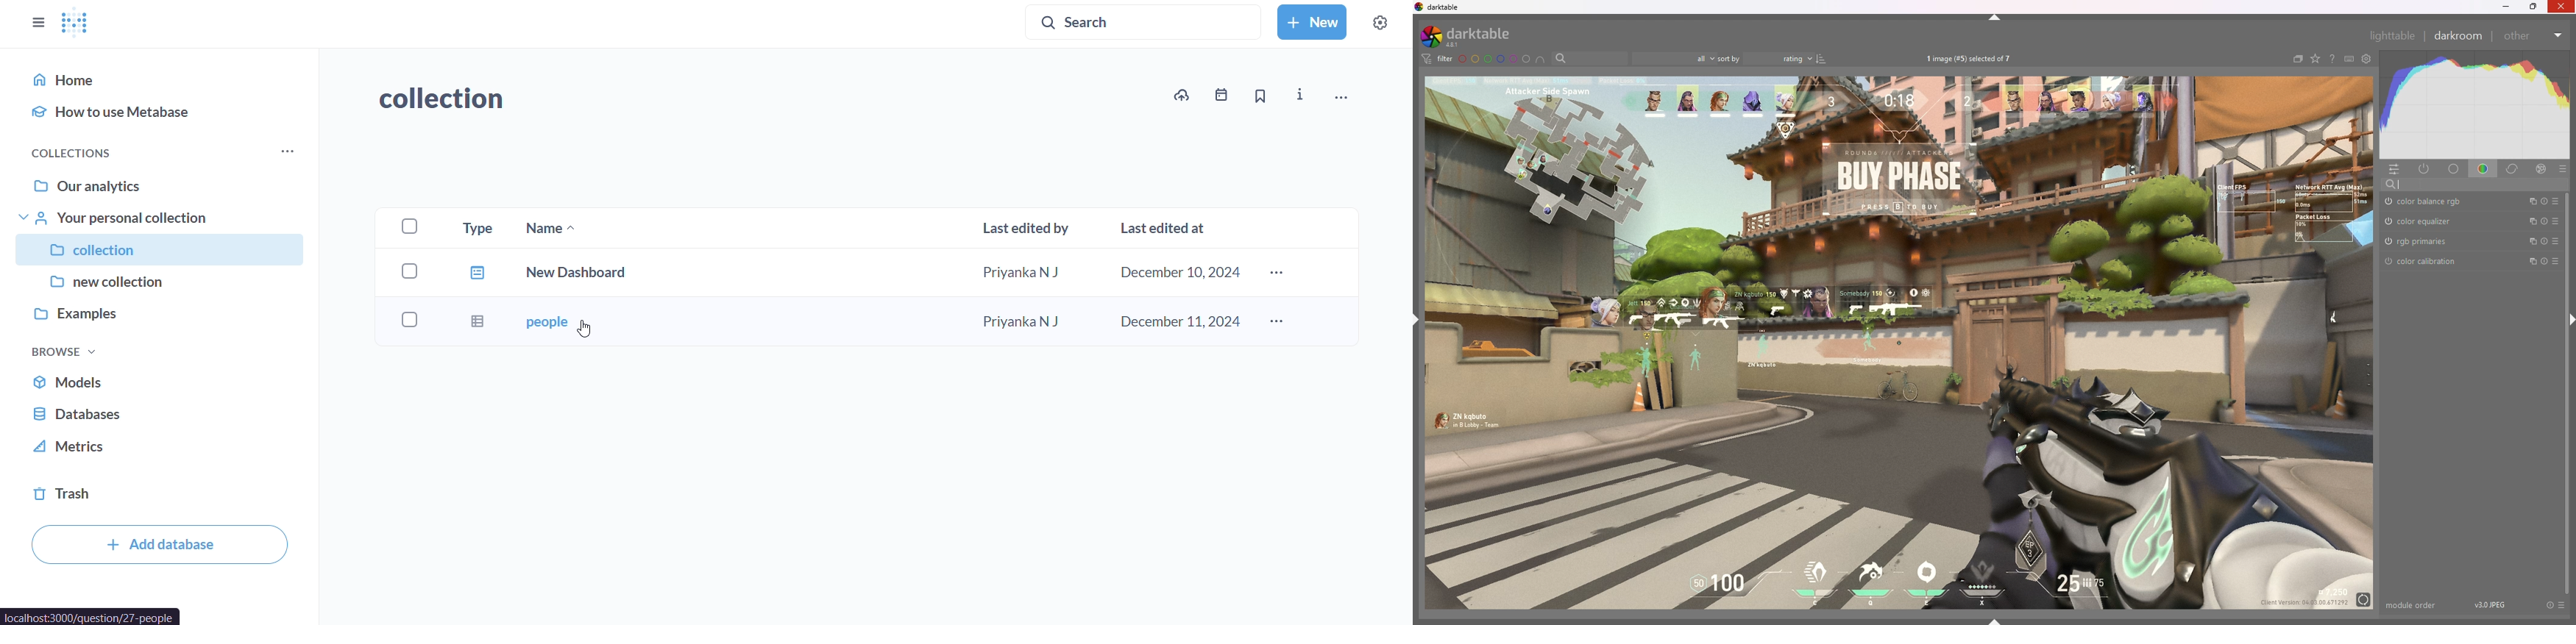 Image resolution: width=2576 pixels, height=644 pixels. I want to click on multiple instances action, so click(2530, 202).